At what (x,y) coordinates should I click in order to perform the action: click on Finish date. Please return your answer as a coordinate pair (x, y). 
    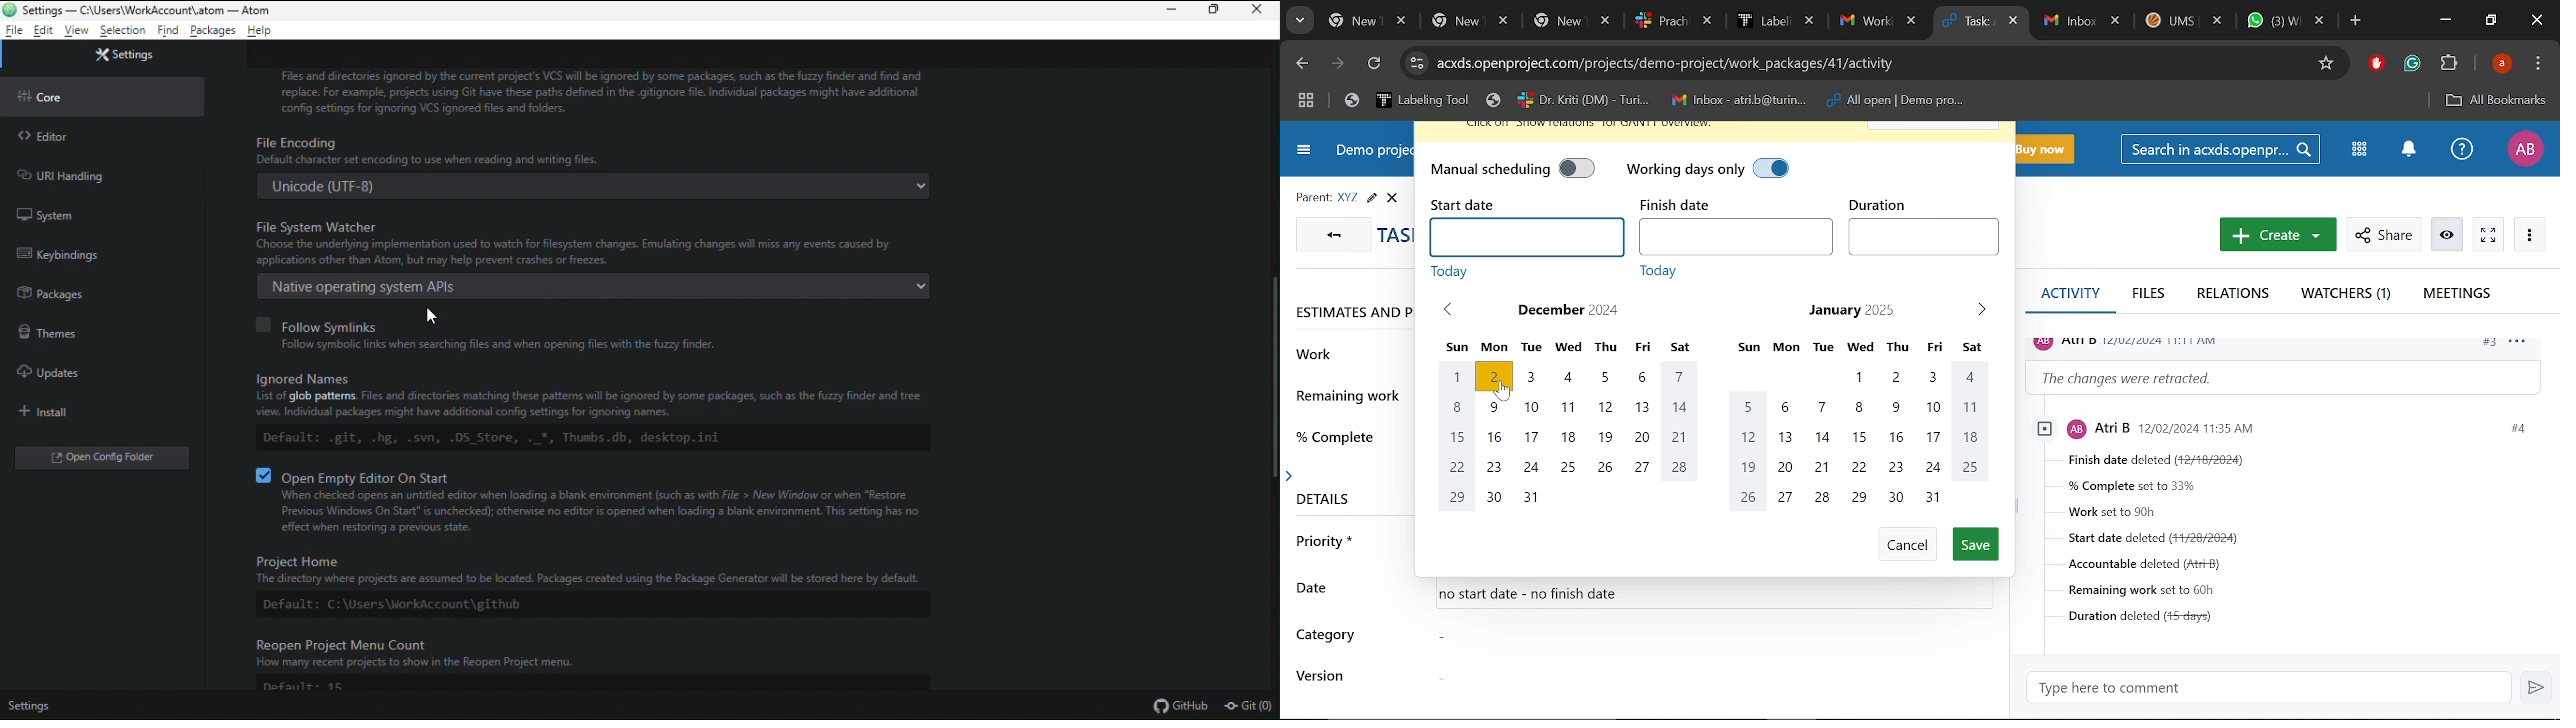
    Looking at the image, I should click on (1735, 237).